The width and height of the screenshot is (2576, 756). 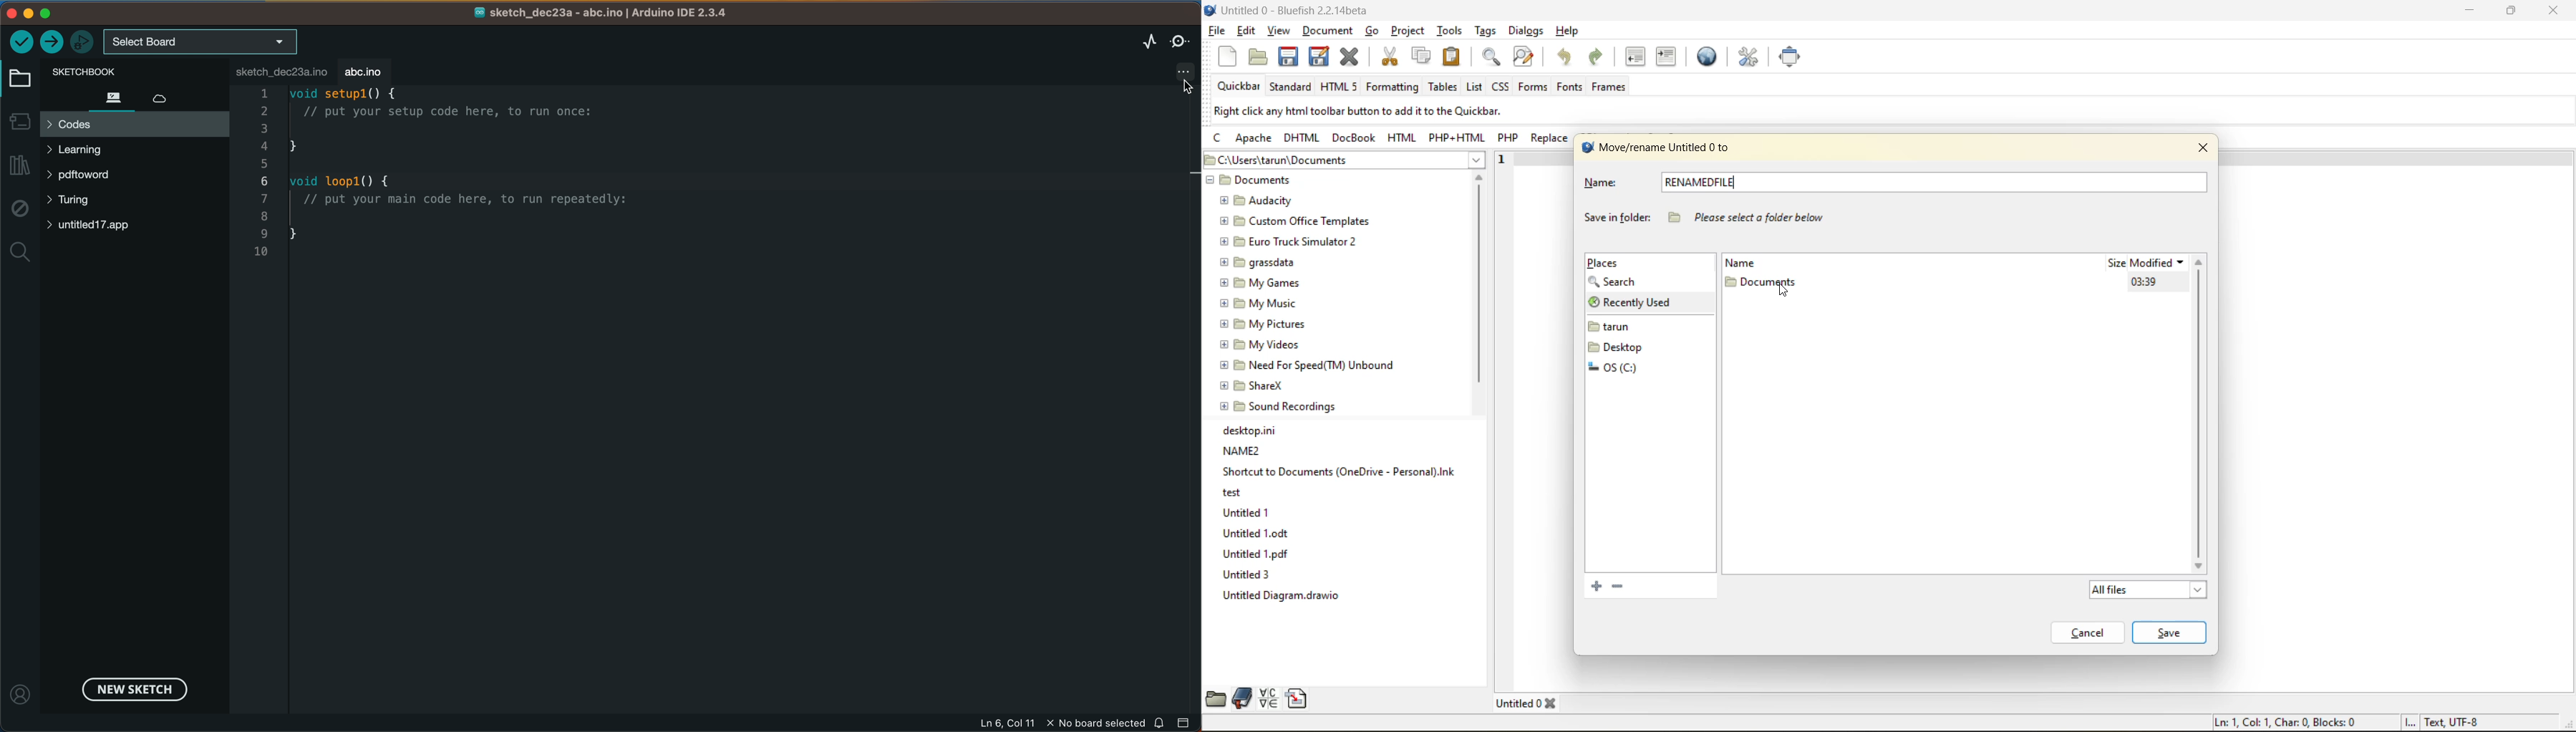 What do you see at coordinates (1216, 698) in the screenshot?
I see `file browser` at bounding box center [1216, 698].